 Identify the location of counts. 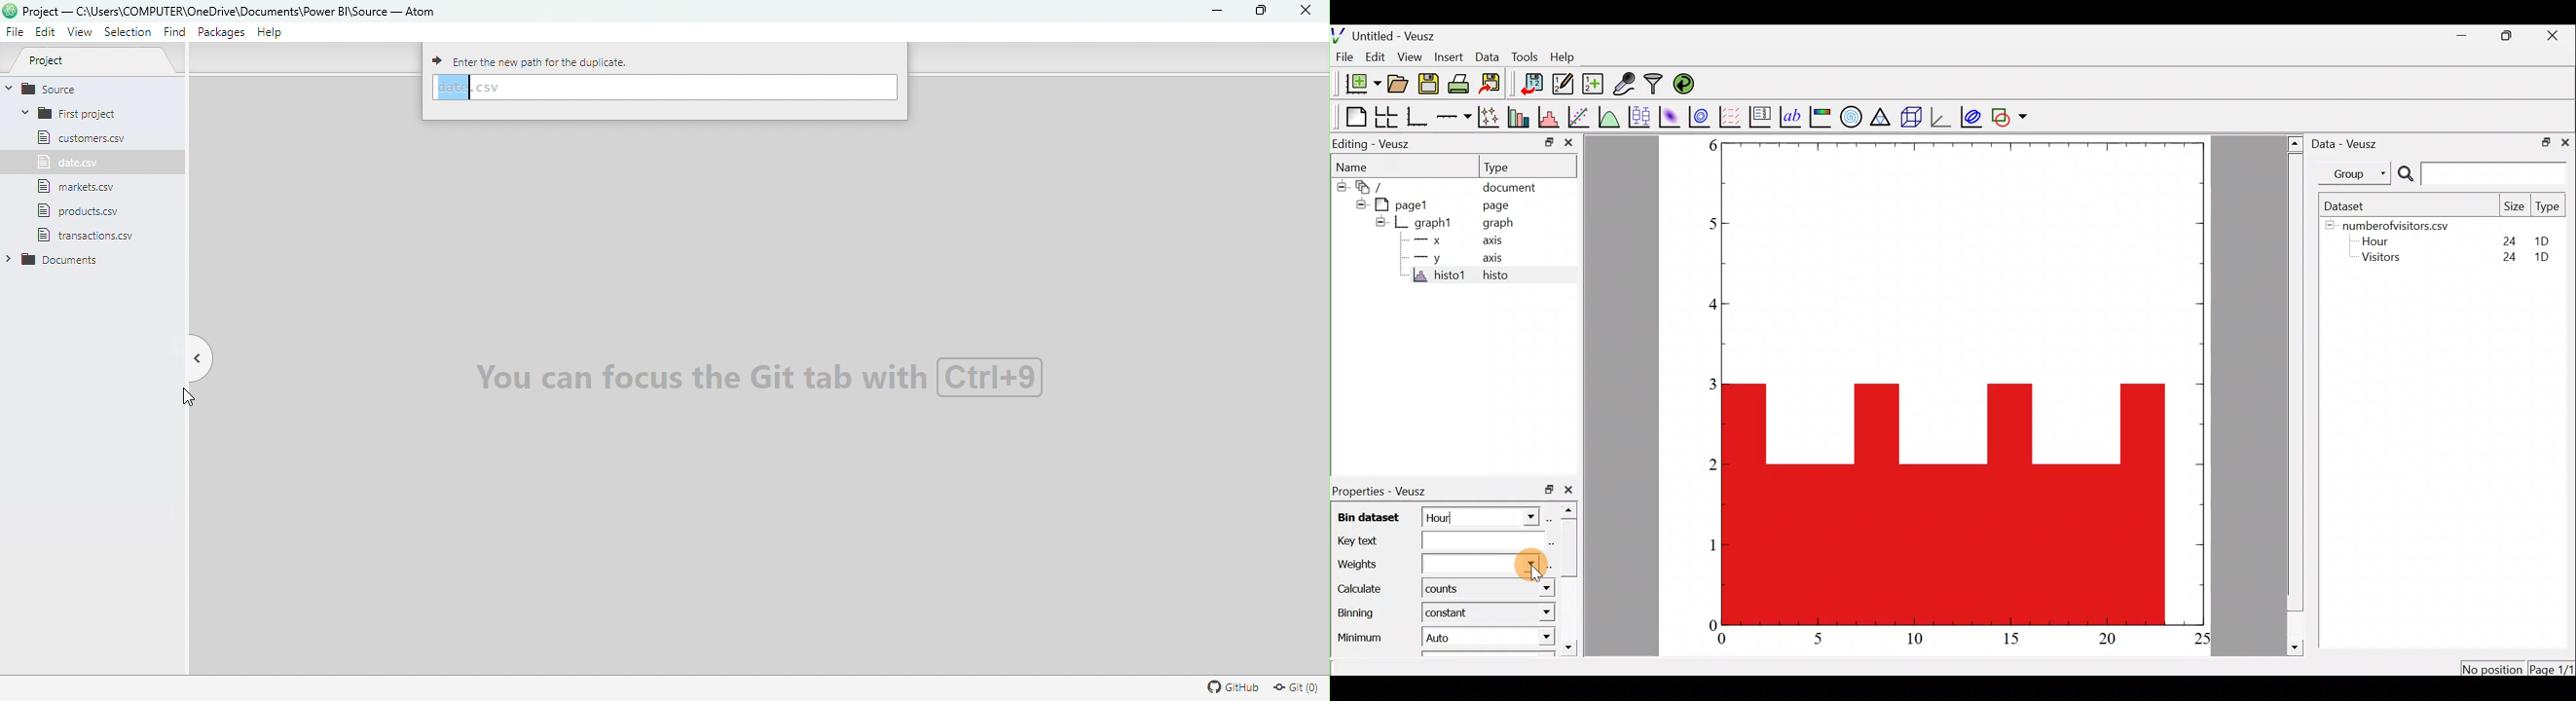
(1446, 591).